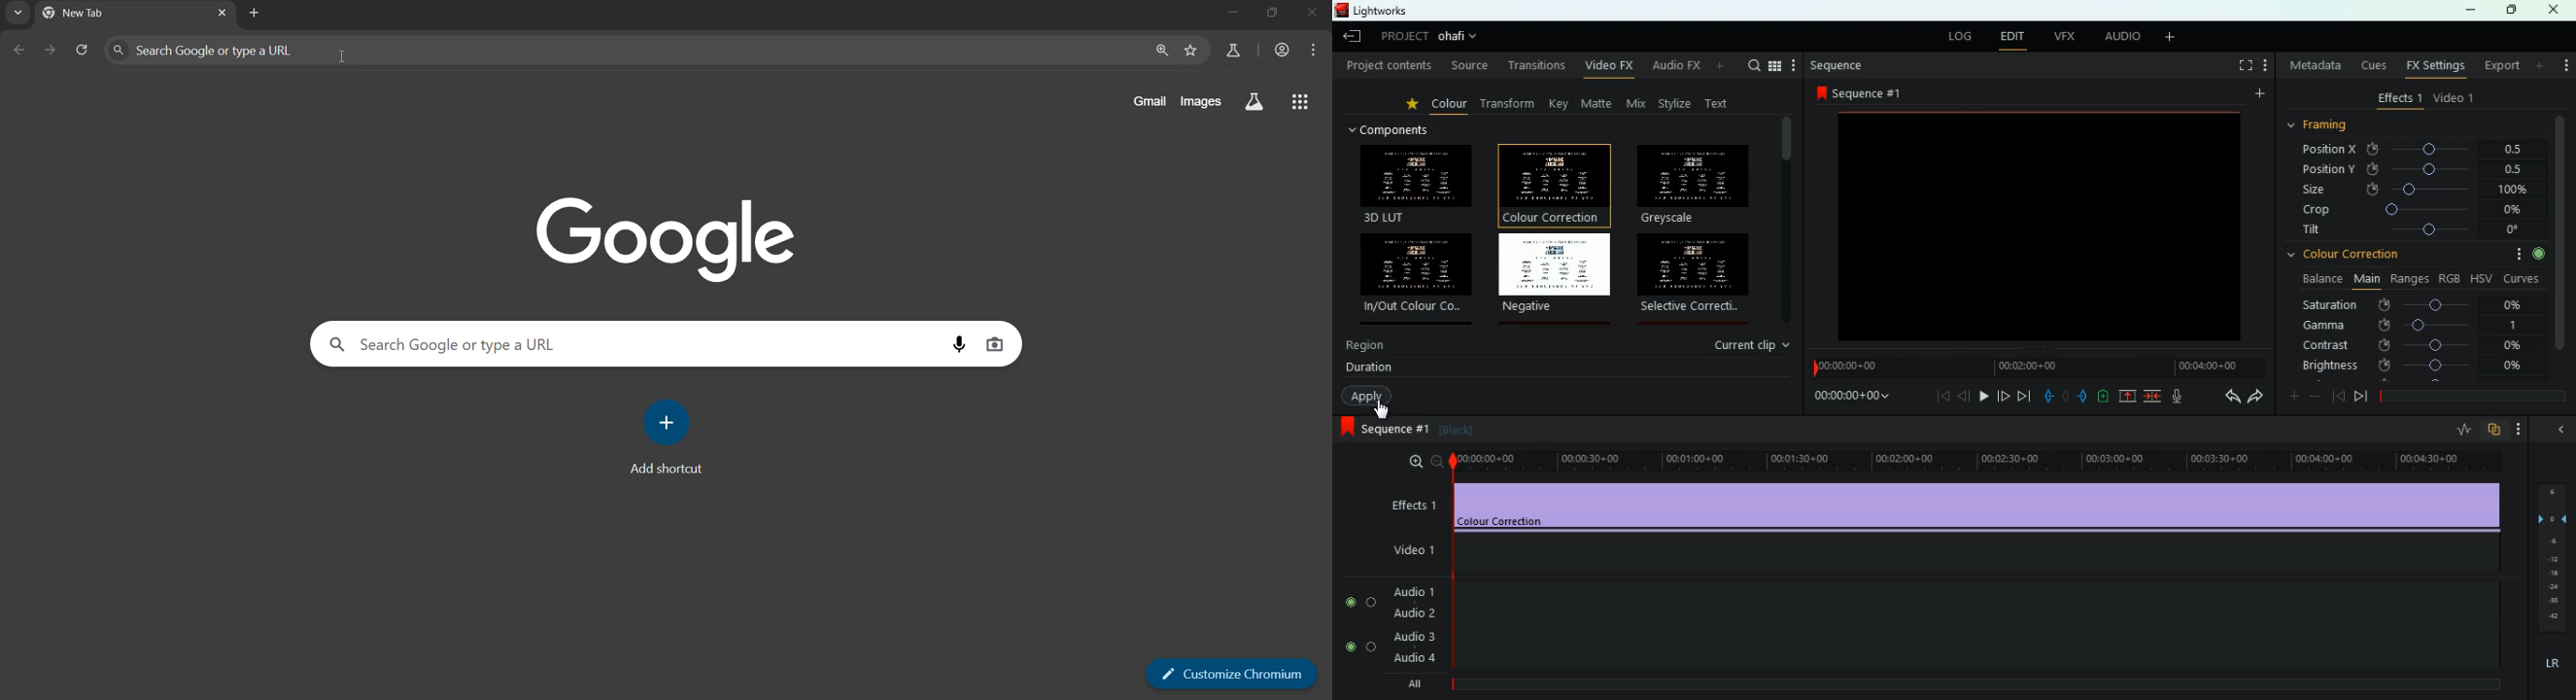 The height and width of the screenshot is (700, 2576). Describe the element at coordinates (1610, 67) in the screenshot. I see `video fx` at that location.